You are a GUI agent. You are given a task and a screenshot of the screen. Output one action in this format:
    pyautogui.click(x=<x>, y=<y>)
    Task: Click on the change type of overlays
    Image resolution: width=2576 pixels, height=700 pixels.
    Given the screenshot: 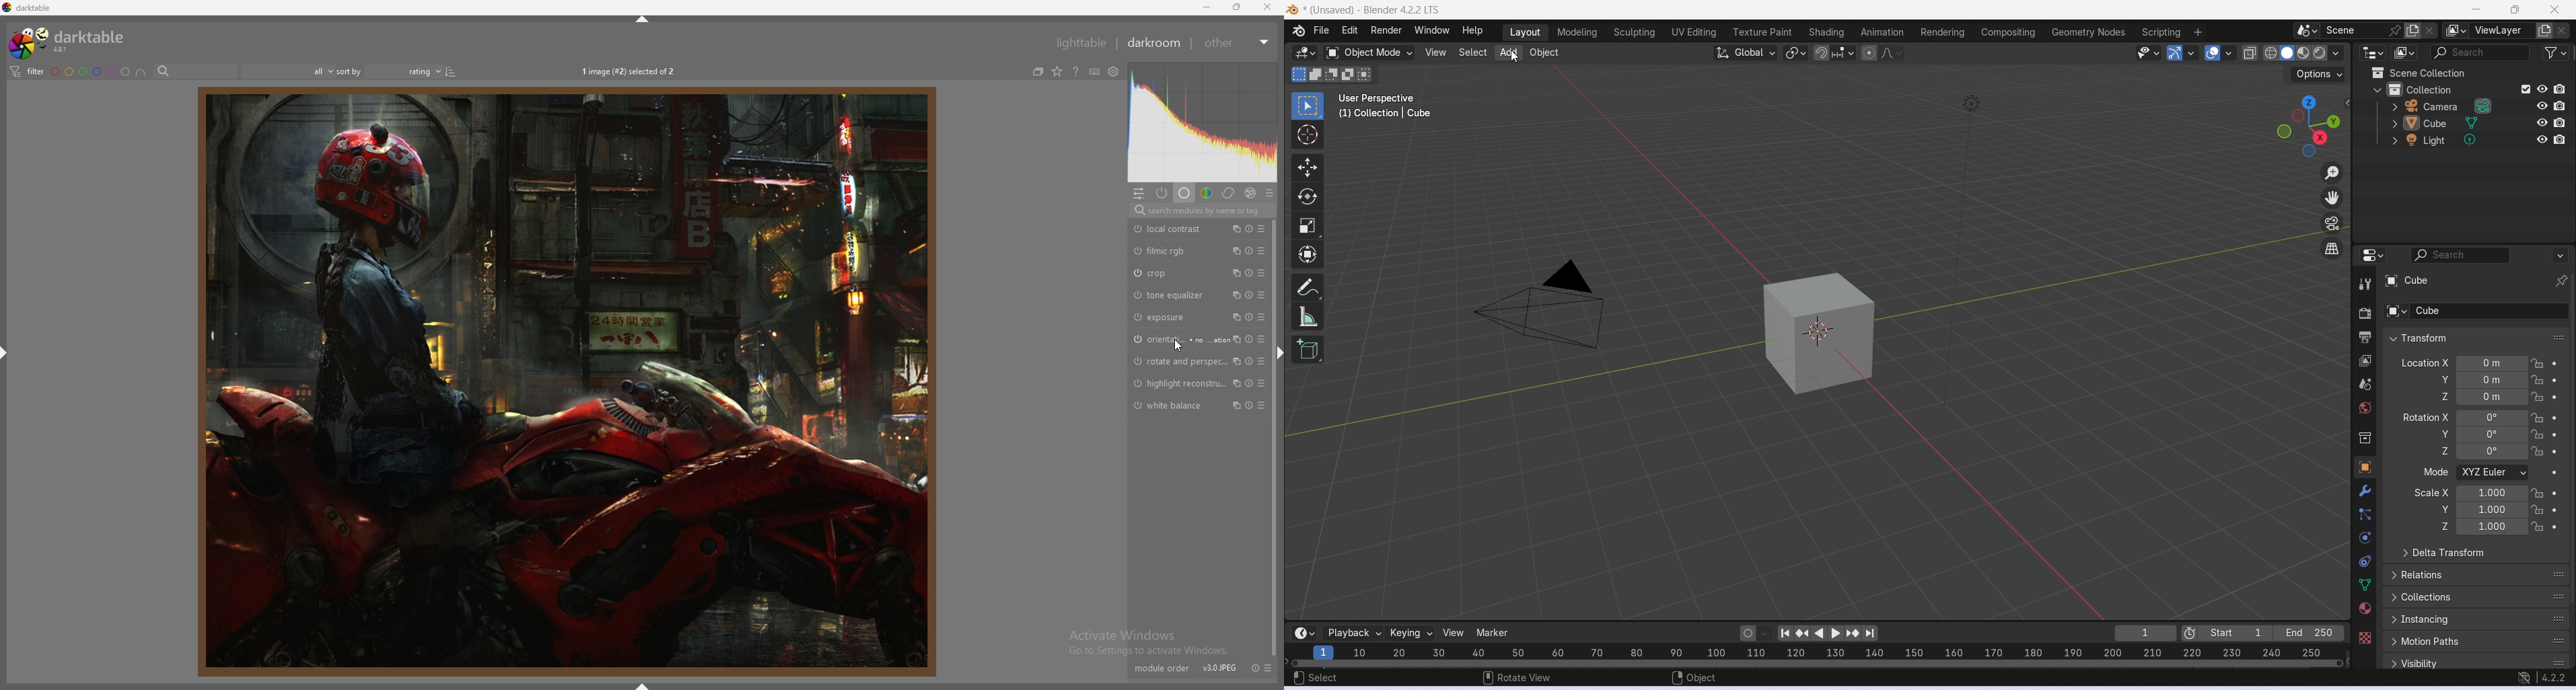 What is the action you would take?
    pyautogui.click(x=1058, y=71)
    